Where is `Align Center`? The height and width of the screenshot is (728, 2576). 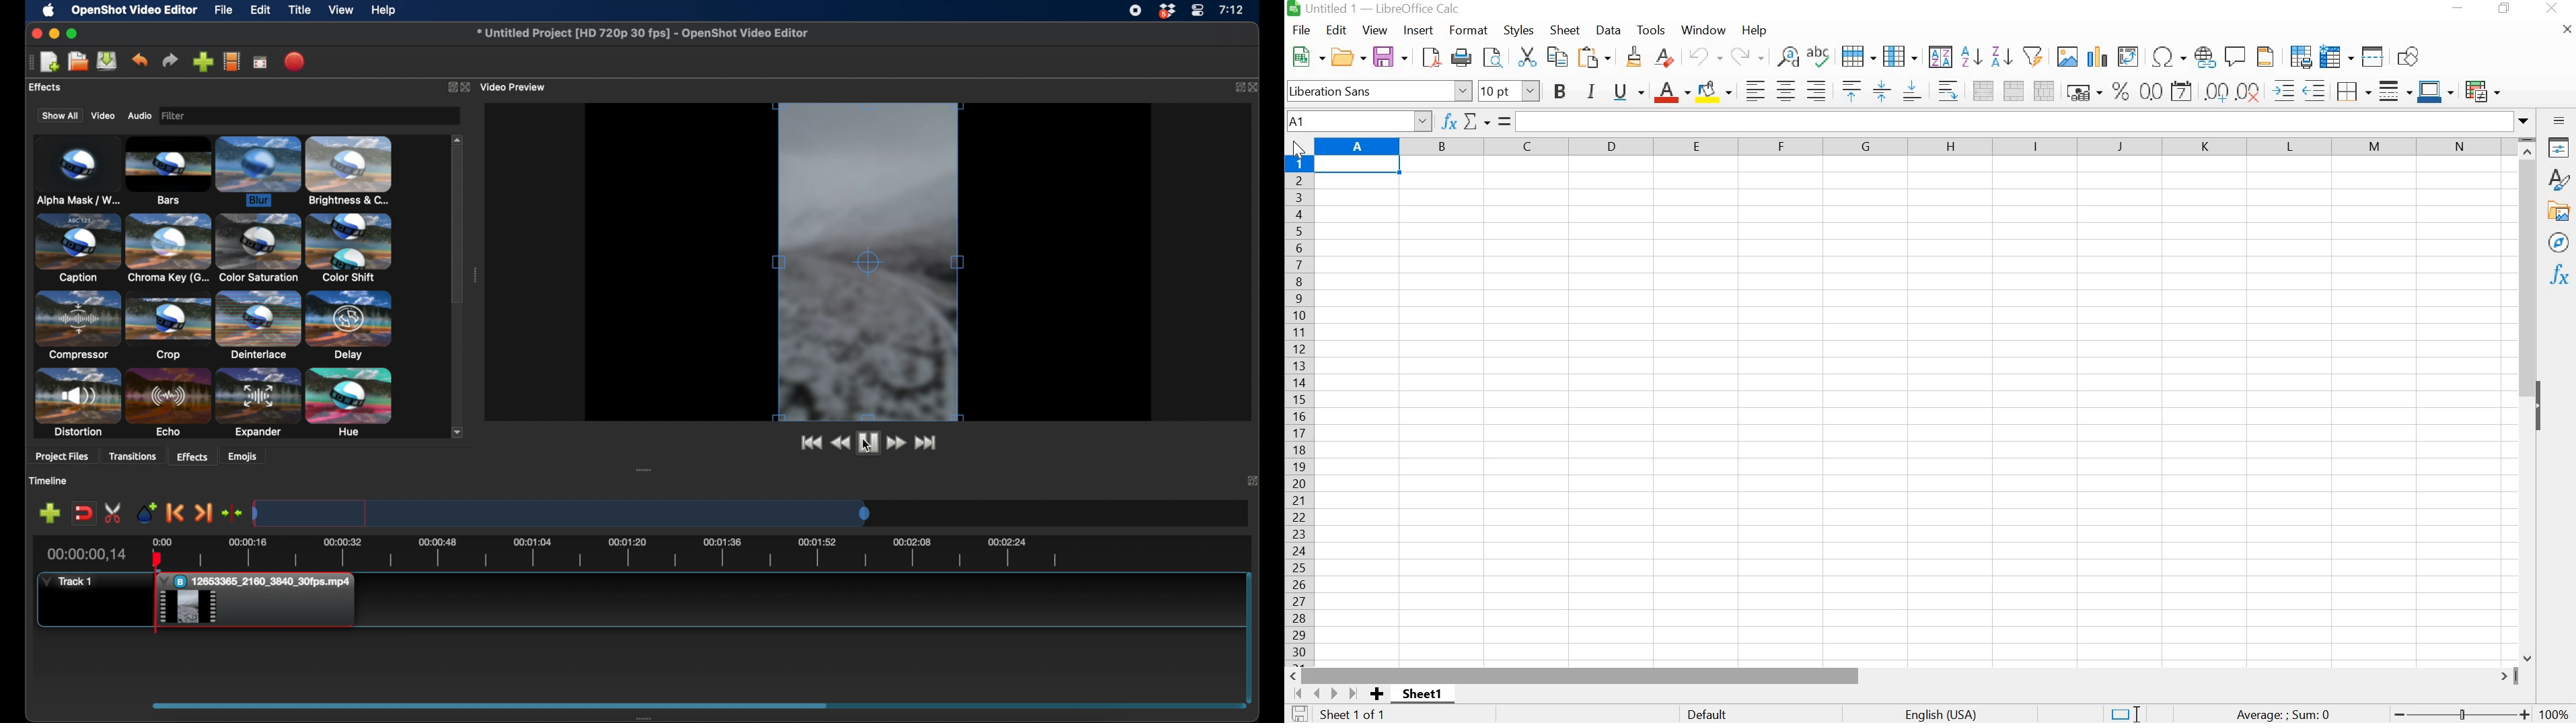 Align Center is located at coordinates (1786, 92).